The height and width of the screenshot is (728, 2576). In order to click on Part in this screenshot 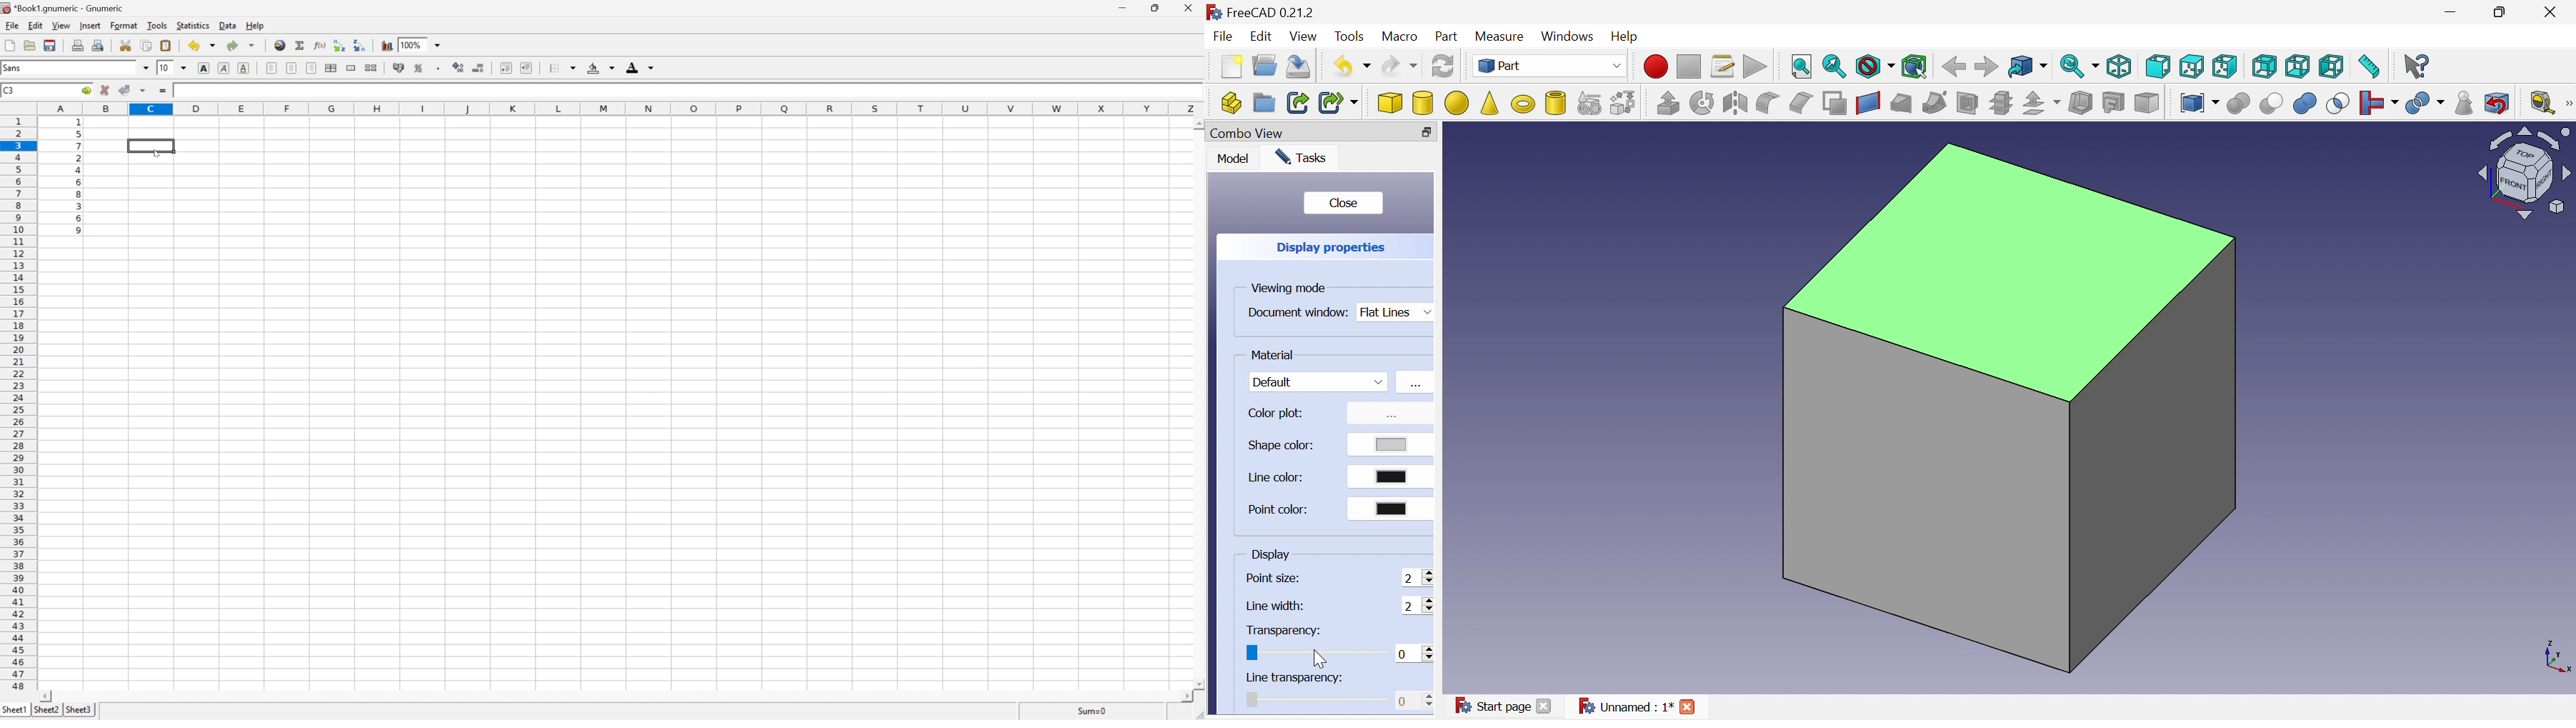, I will do `click(1449, 37)`.